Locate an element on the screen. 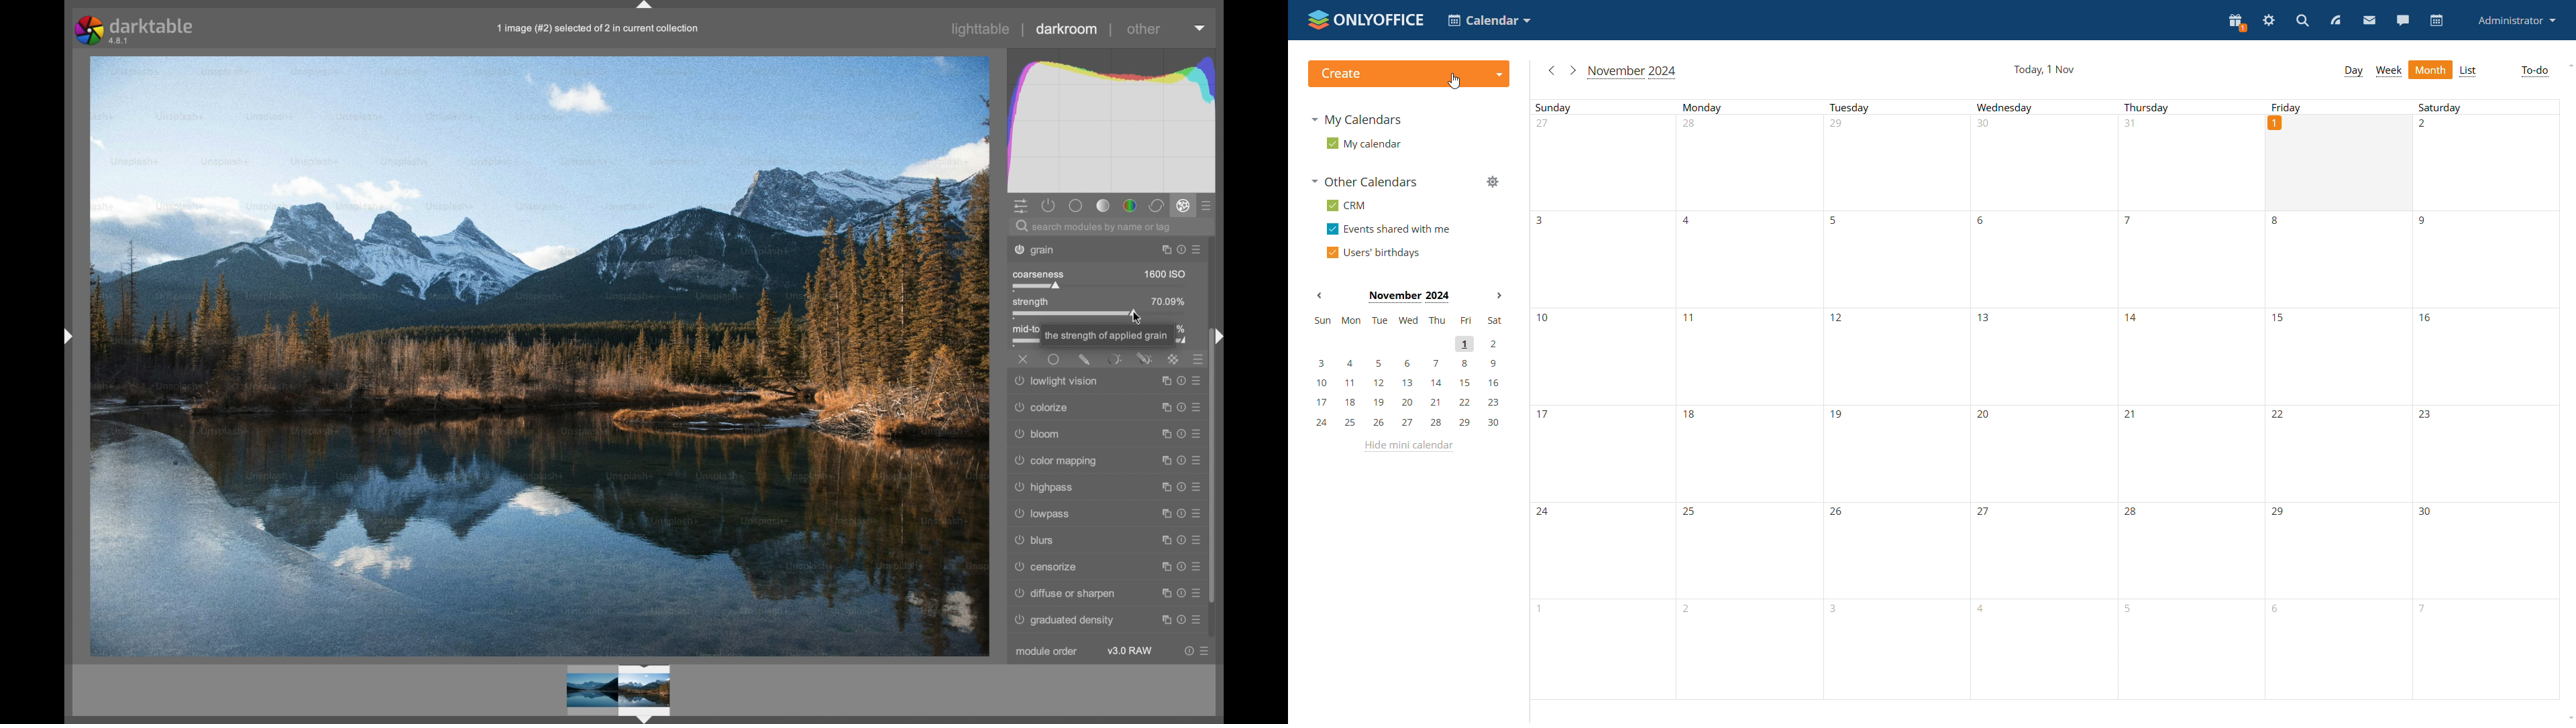 This screenshot has height=728, width=2576. instance is located at coordinates (1163, 515).